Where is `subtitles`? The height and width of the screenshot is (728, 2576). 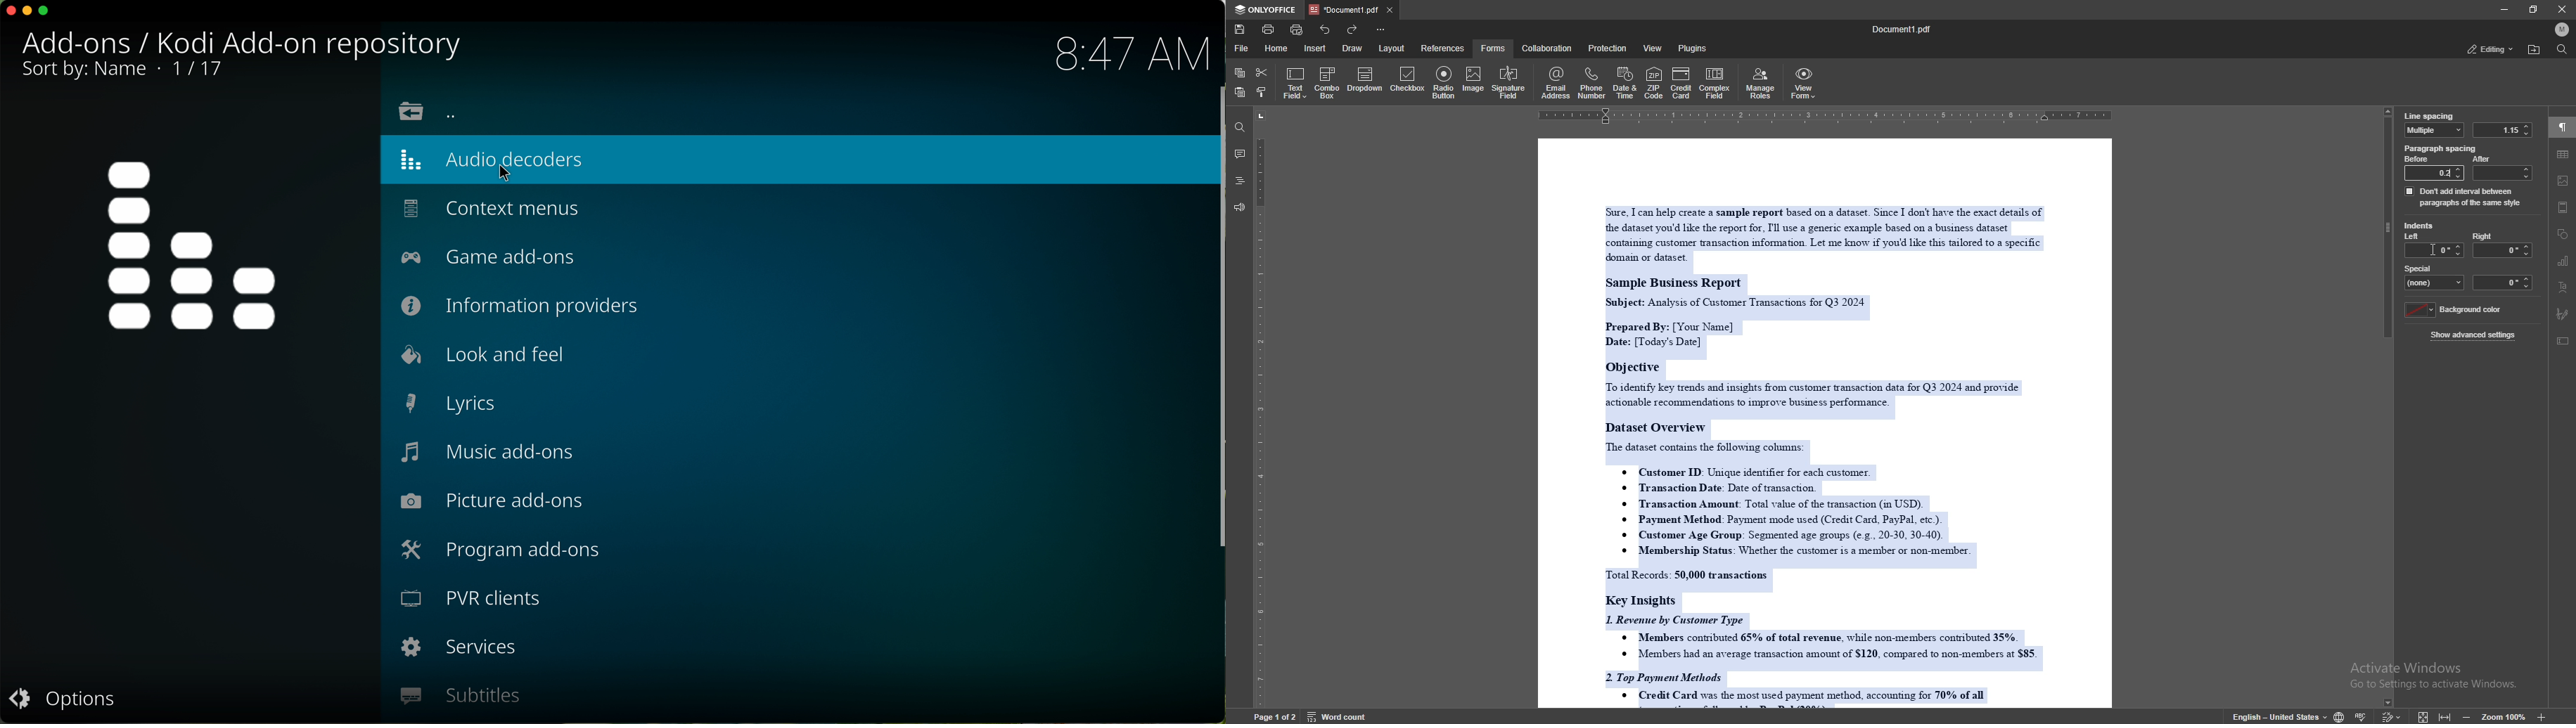 subtitles is located at coordinates (460, 696).